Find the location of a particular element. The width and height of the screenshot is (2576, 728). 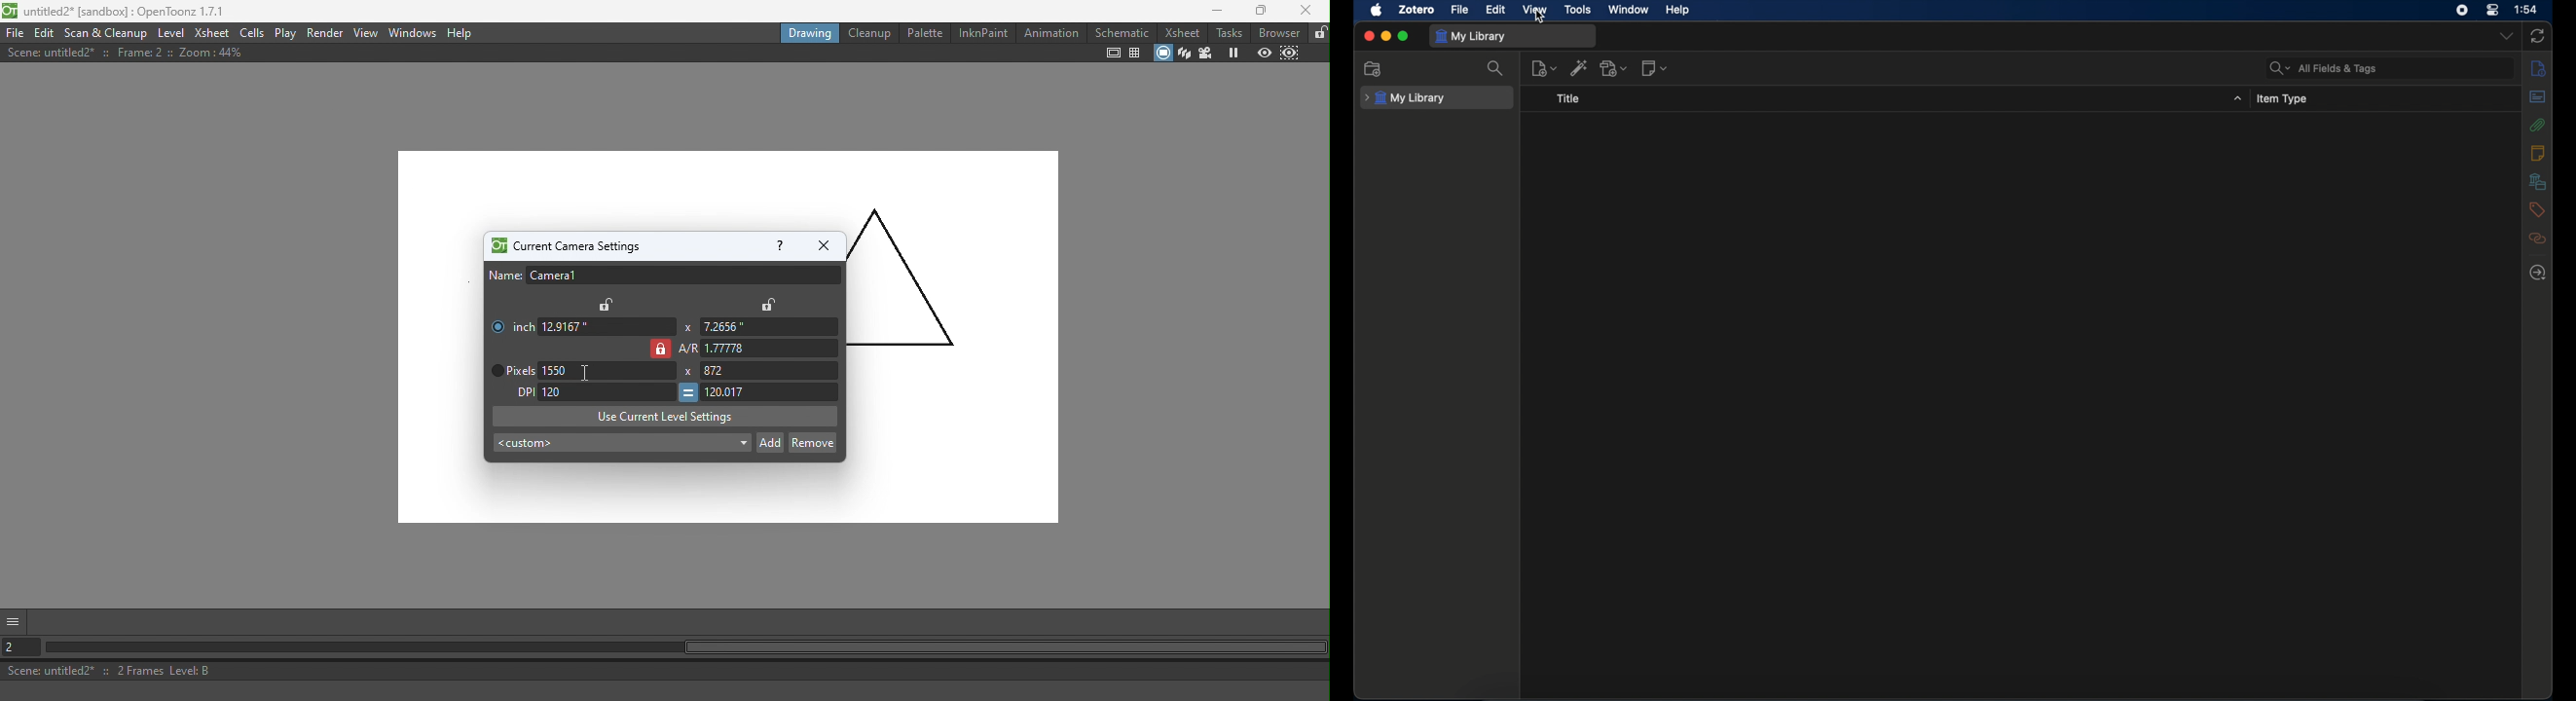

notes is located at coordinates (2538, 154).